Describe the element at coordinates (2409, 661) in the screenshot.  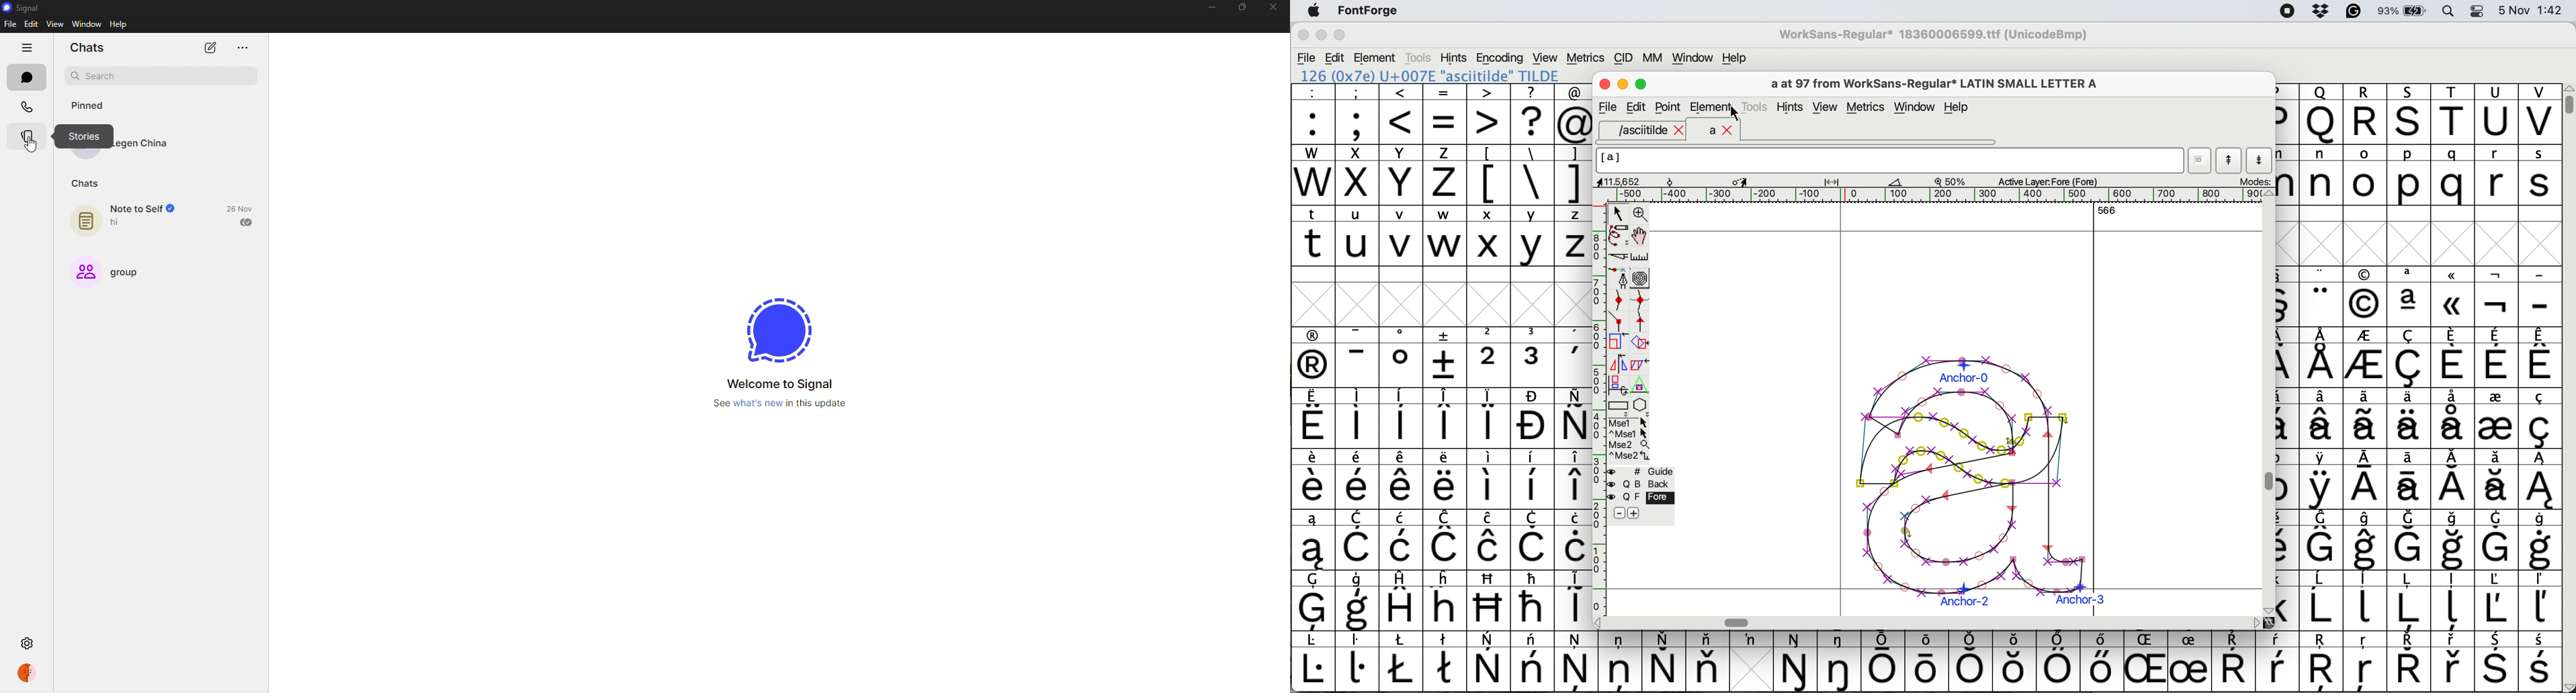
I see `symbol` at that location.